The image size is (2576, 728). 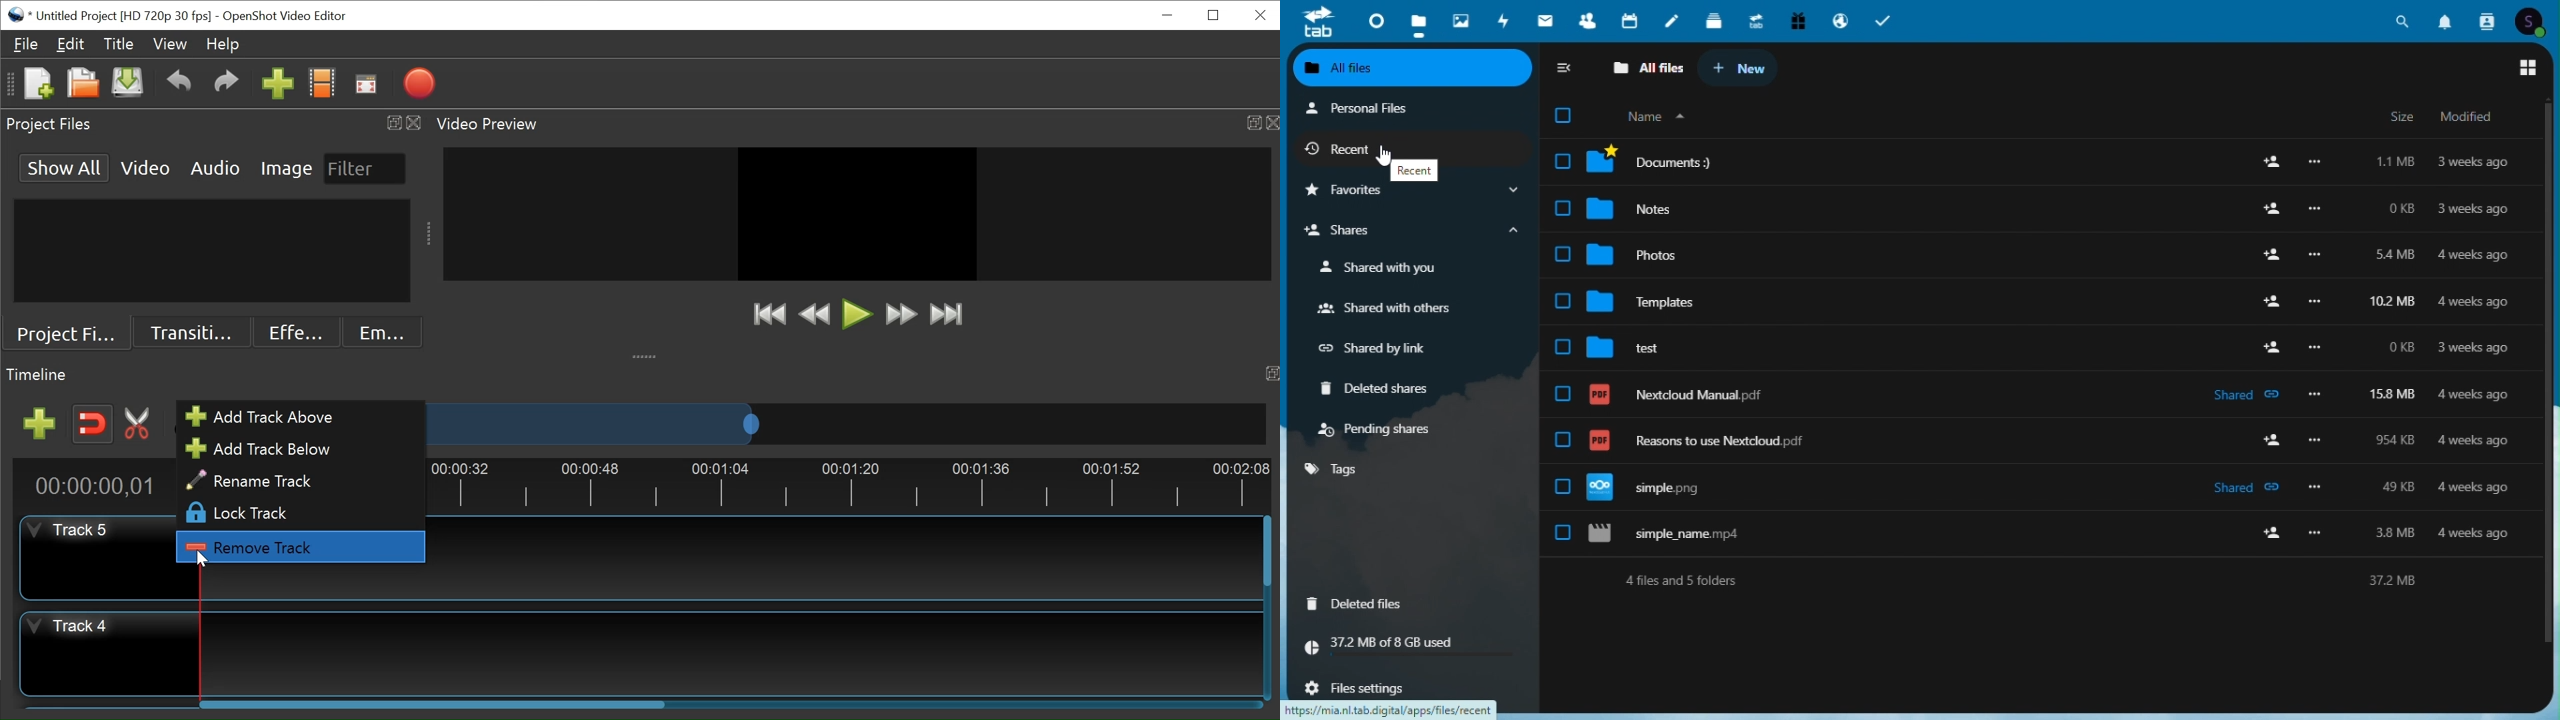 What do you see at coordinates (1417, 69) in the screenshot?
I see `All files` at bounding box center [1417, 69].